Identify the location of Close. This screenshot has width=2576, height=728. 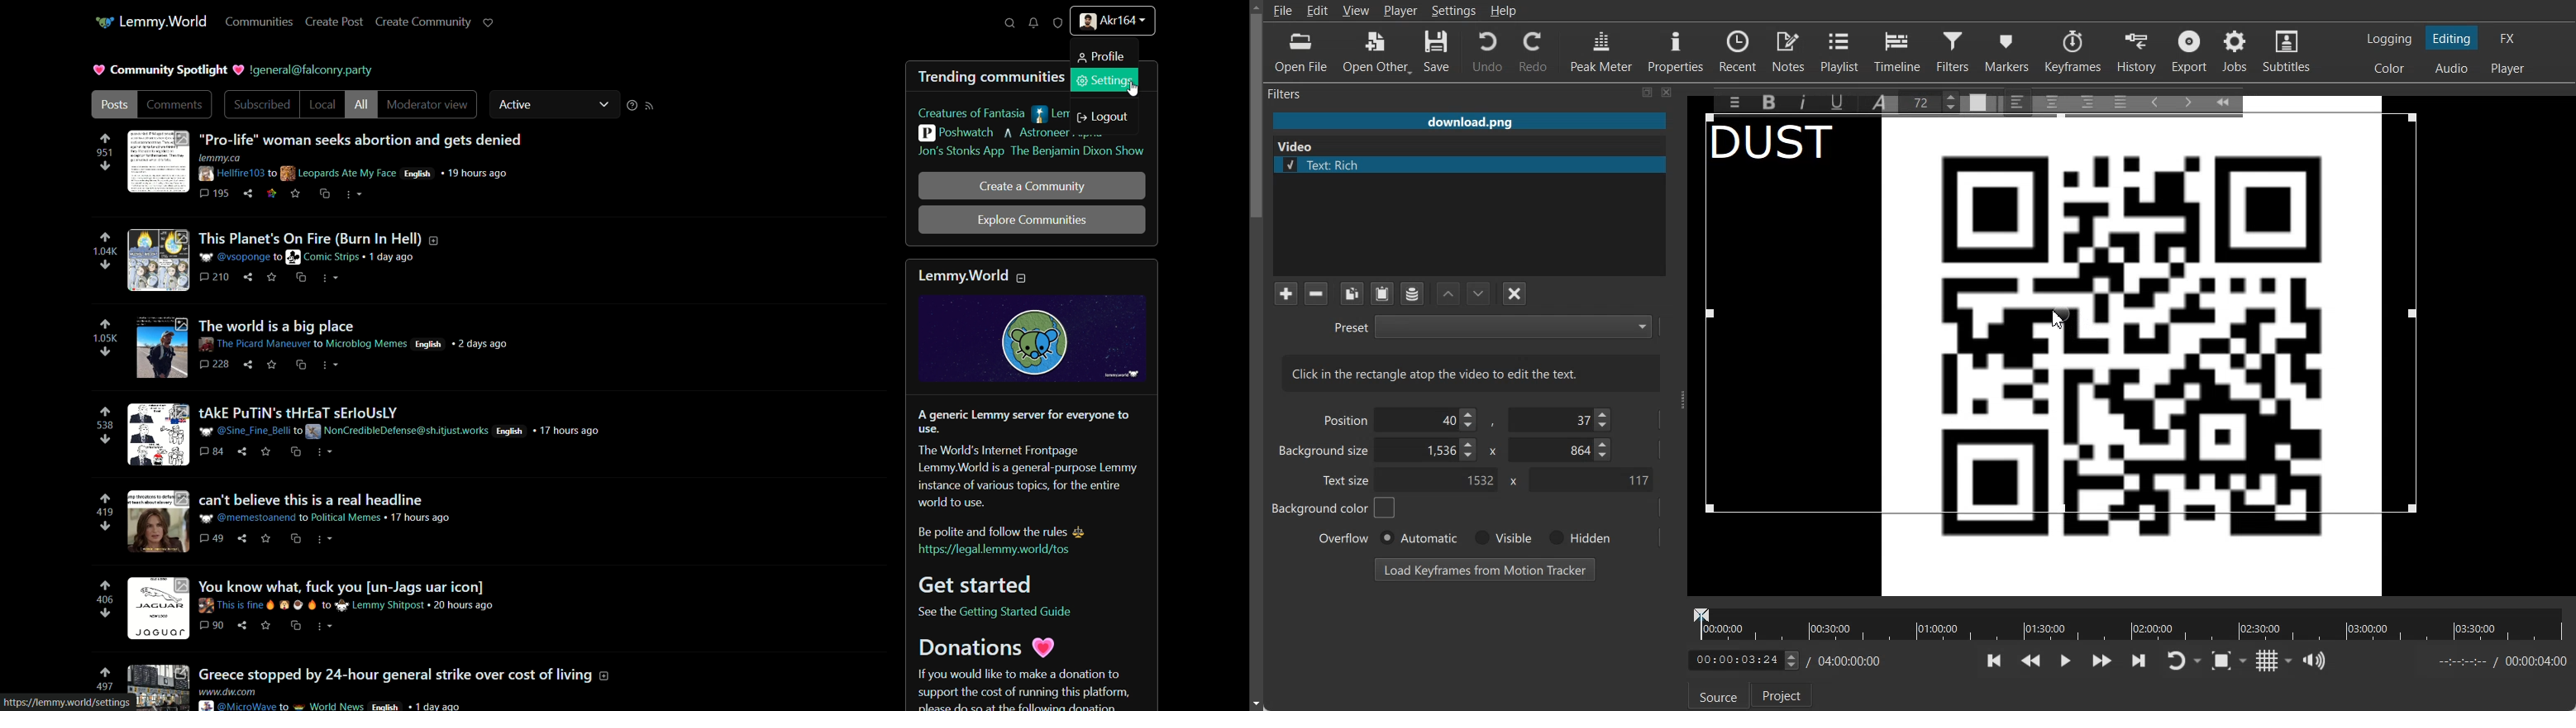
(1667, 92).